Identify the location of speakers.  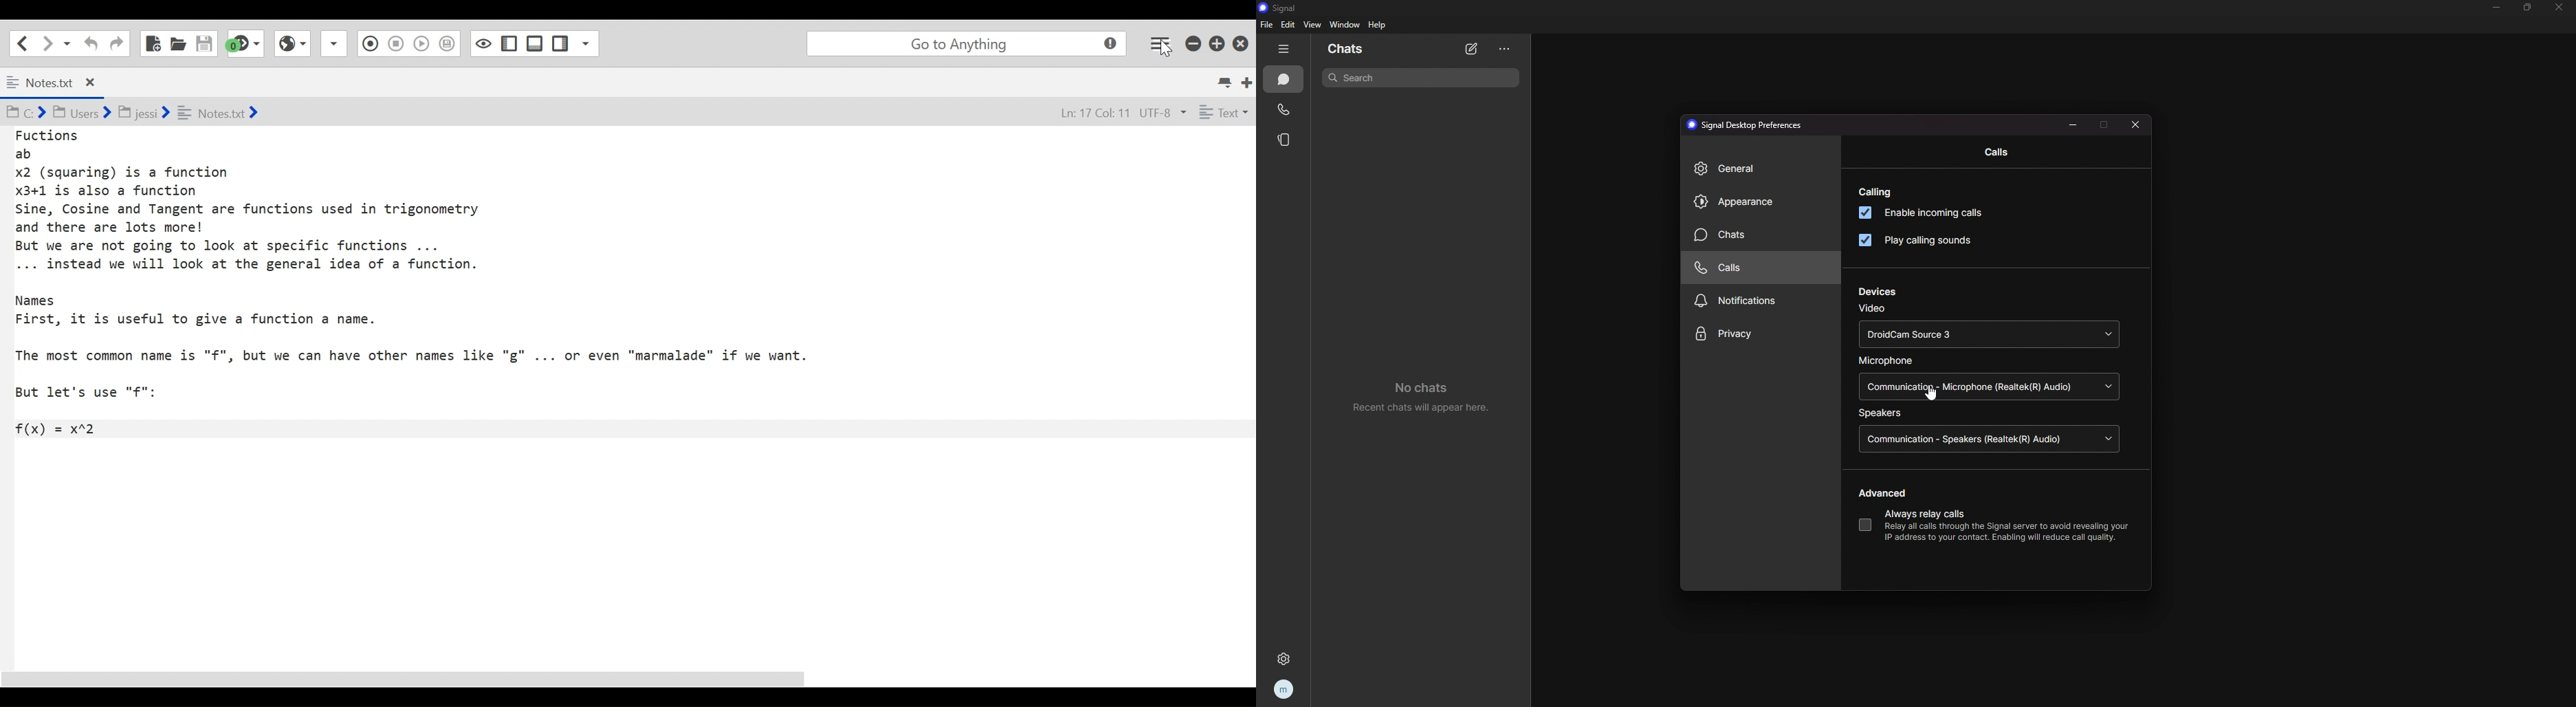
(1882, 414).